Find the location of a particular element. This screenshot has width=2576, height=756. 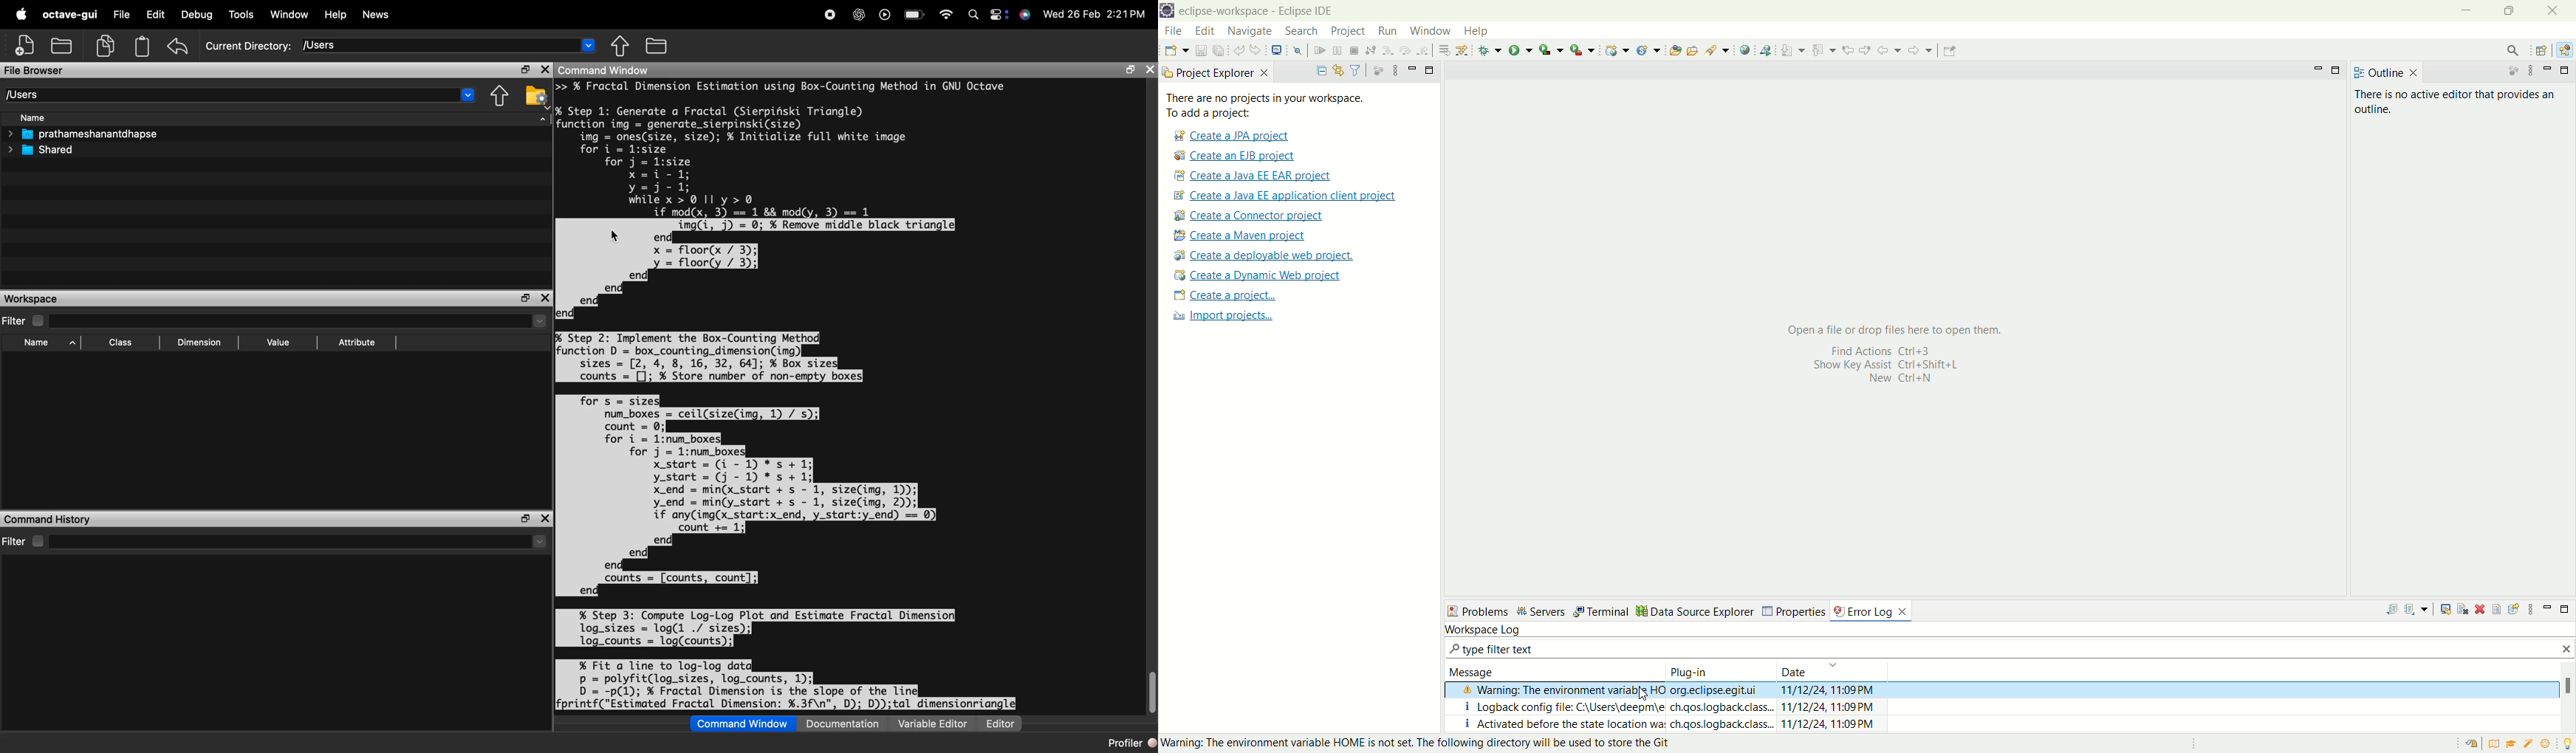

Documentation is located at coordinates (844, 725).